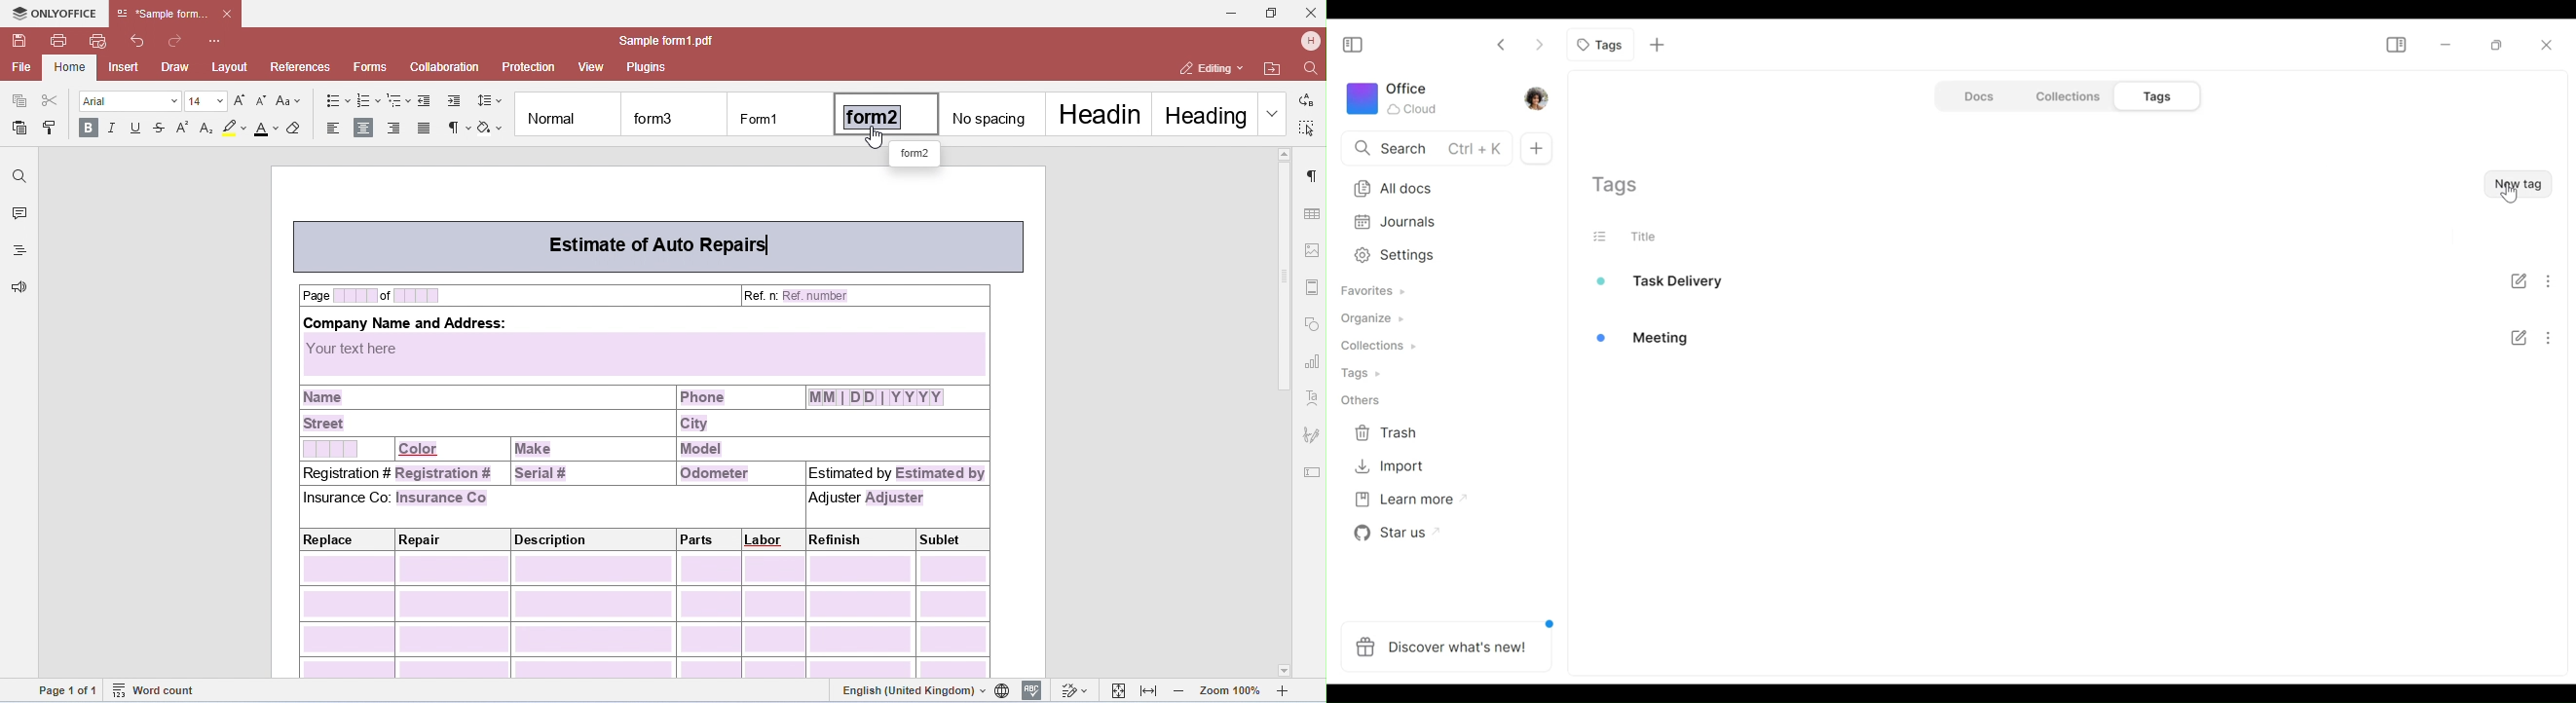  Describe the element at coordinates (1536, 44) in the screenshot. I see `Click to go forward` at that location.